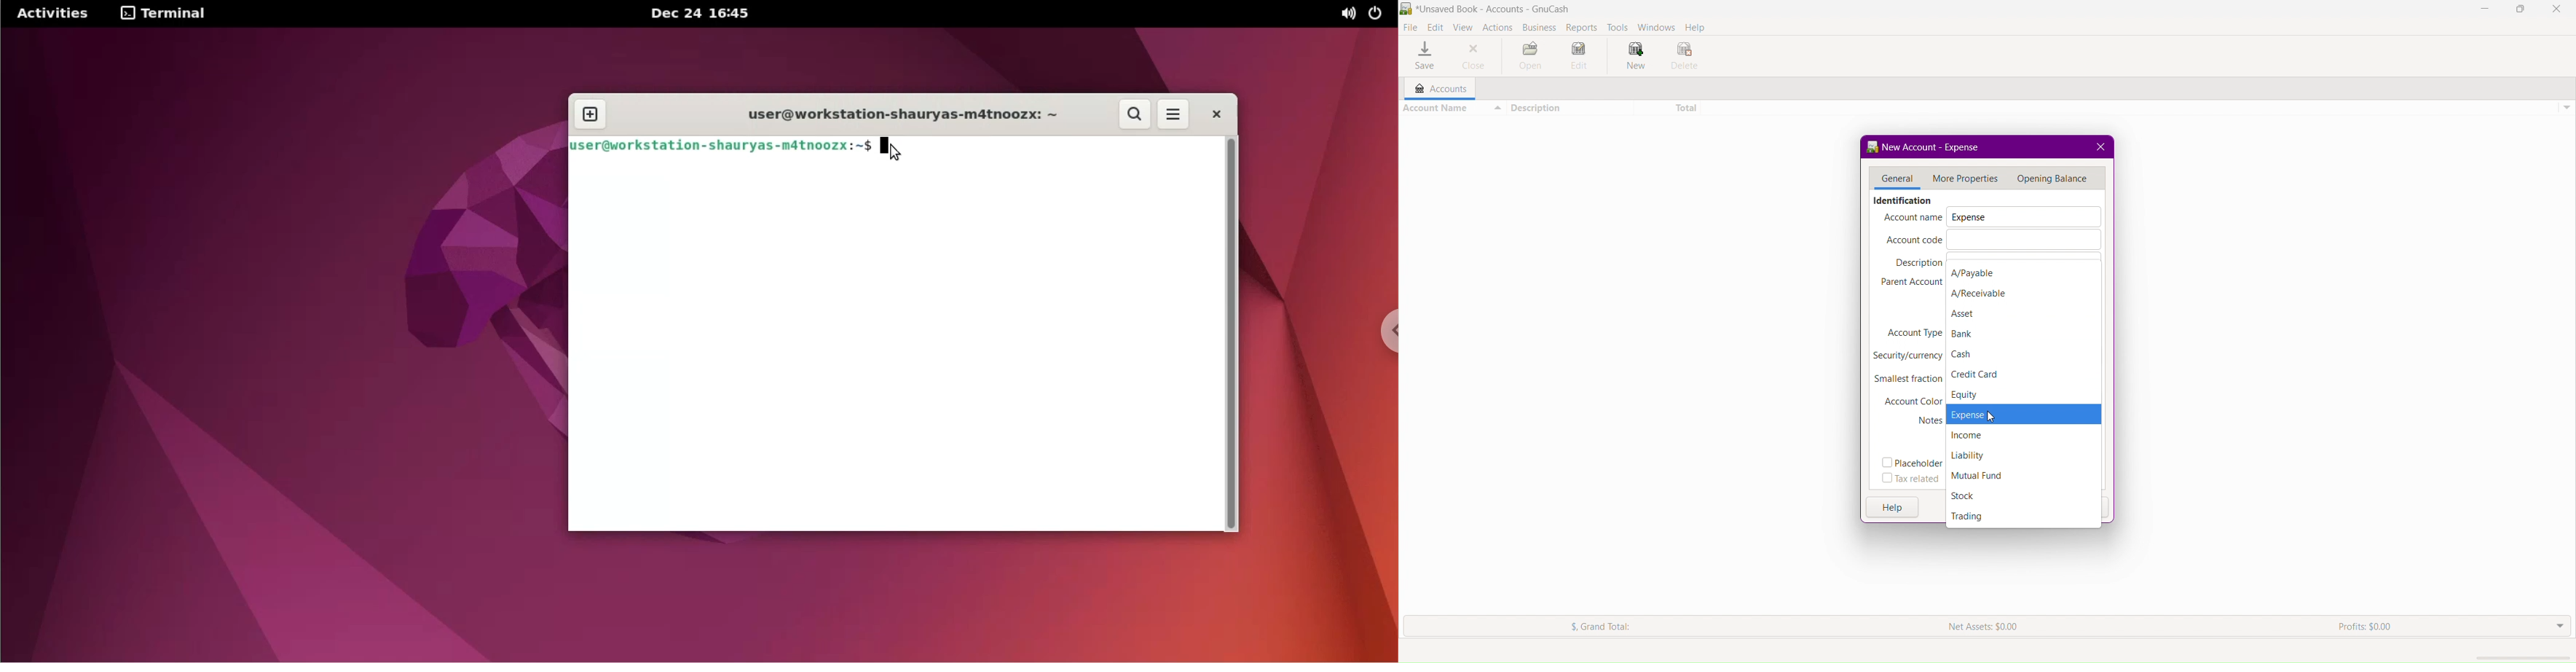 Image resolution: width=2576 pixels, height=672 pixels. Describe the element at coordinates (1452, 107) in the screenshot. I see `Account Name` at that location.